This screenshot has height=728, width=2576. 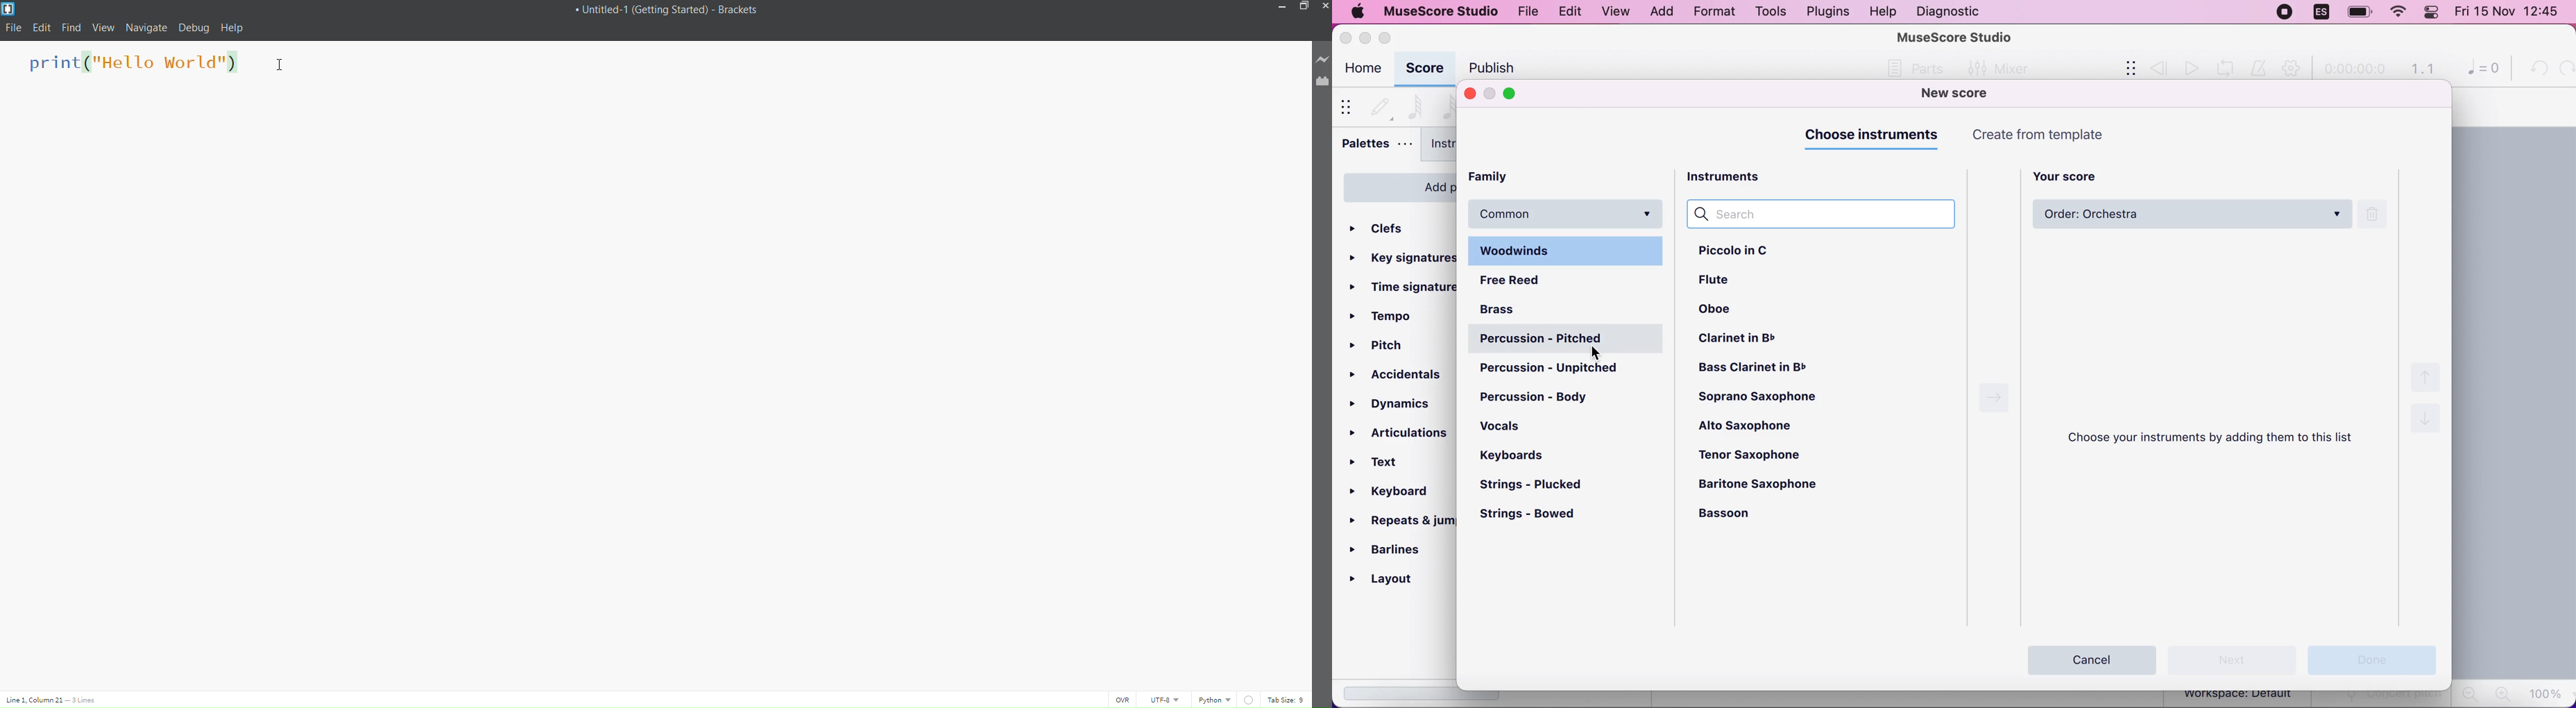 What do you see at coordinates (2469, 694) in the screenshot?
I see `zoom out` at bounding box center [2469, 694].